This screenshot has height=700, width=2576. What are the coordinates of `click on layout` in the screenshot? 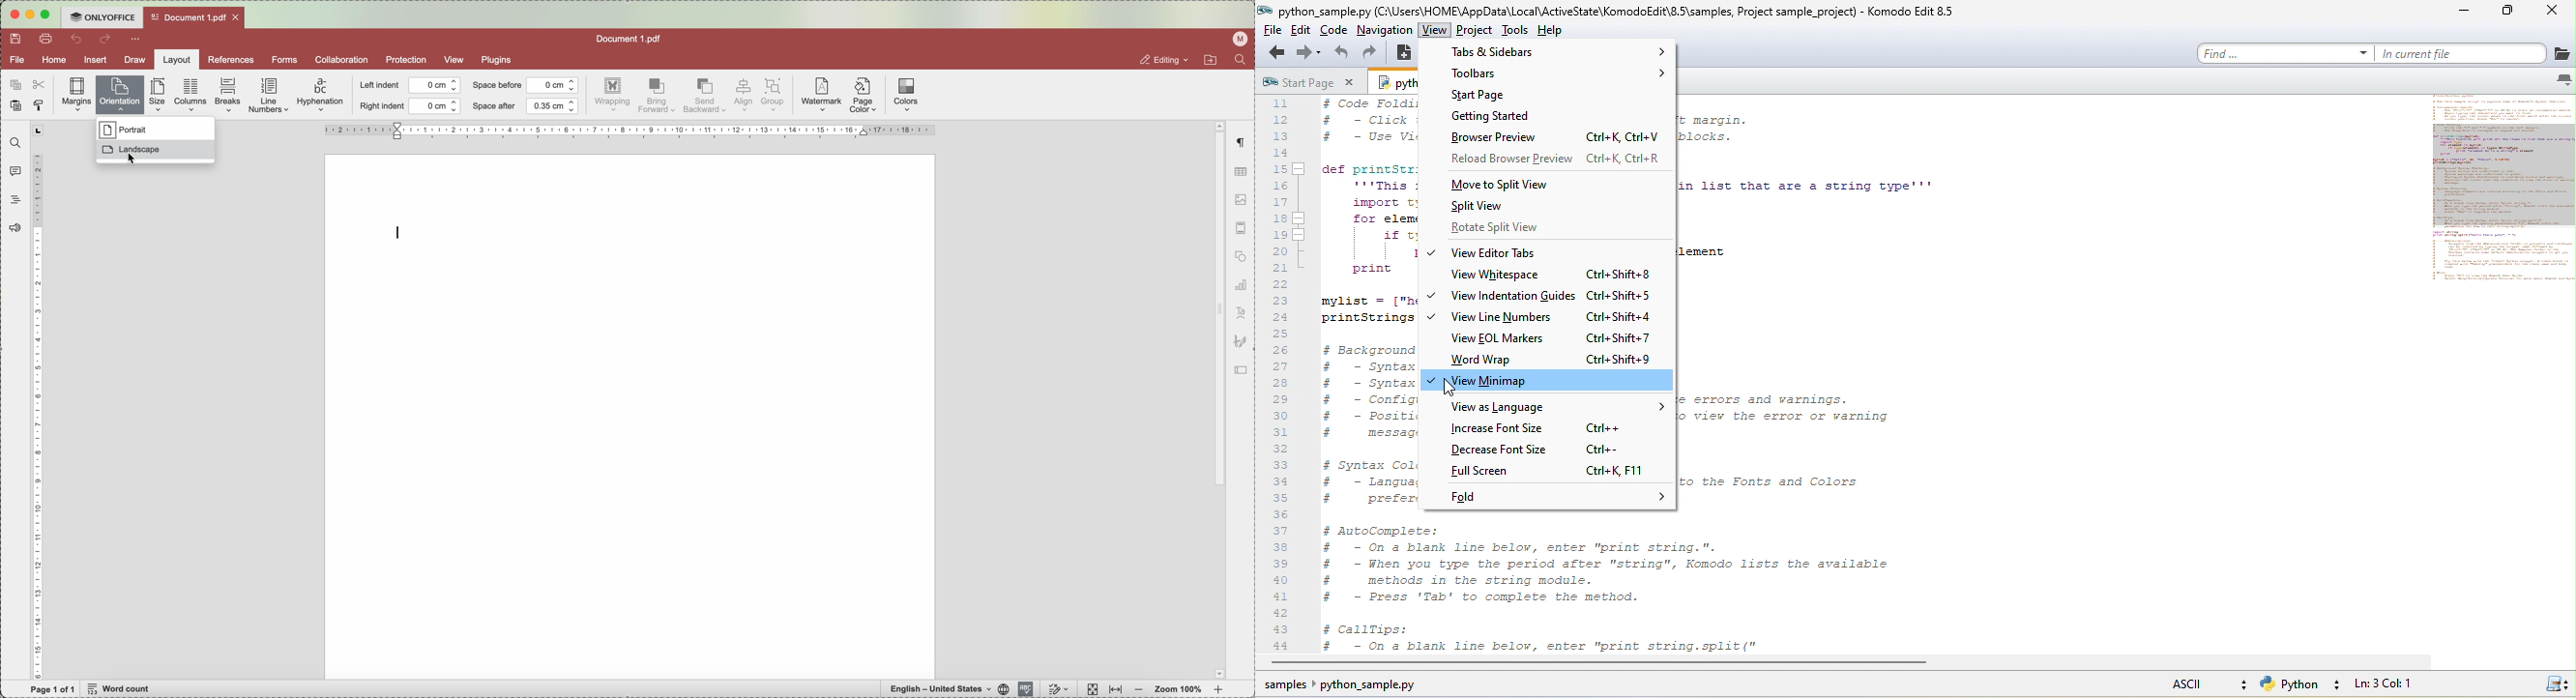 It's located at (175, 63).